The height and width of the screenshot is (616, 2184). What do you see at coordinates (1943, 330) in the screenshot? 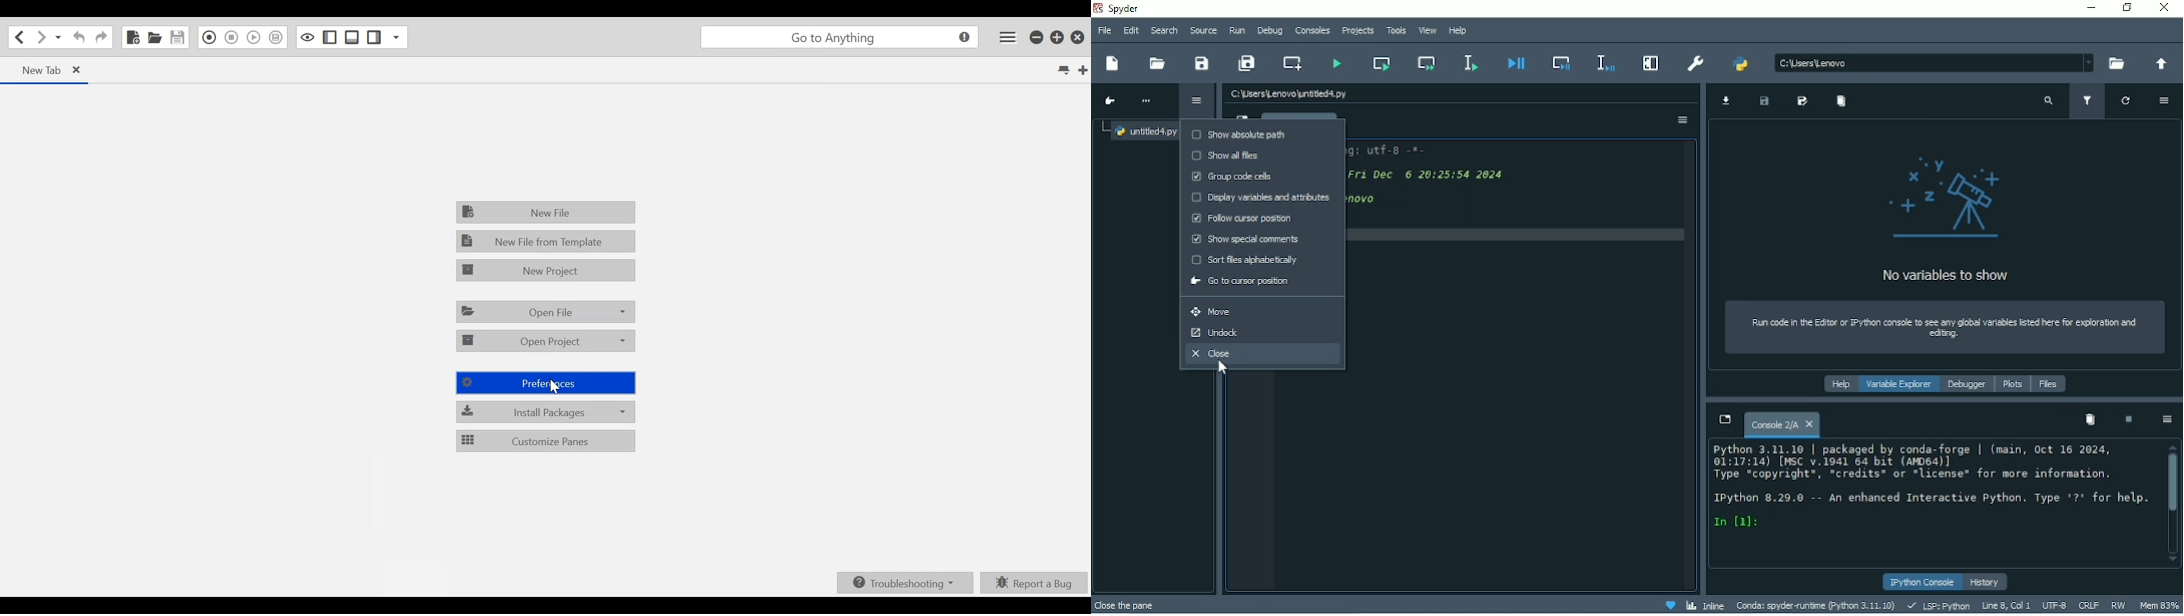
I see `Run code in the editor or IPython console to see any global variables listed here for exploration and editing` at bounding box center [1943, 330].